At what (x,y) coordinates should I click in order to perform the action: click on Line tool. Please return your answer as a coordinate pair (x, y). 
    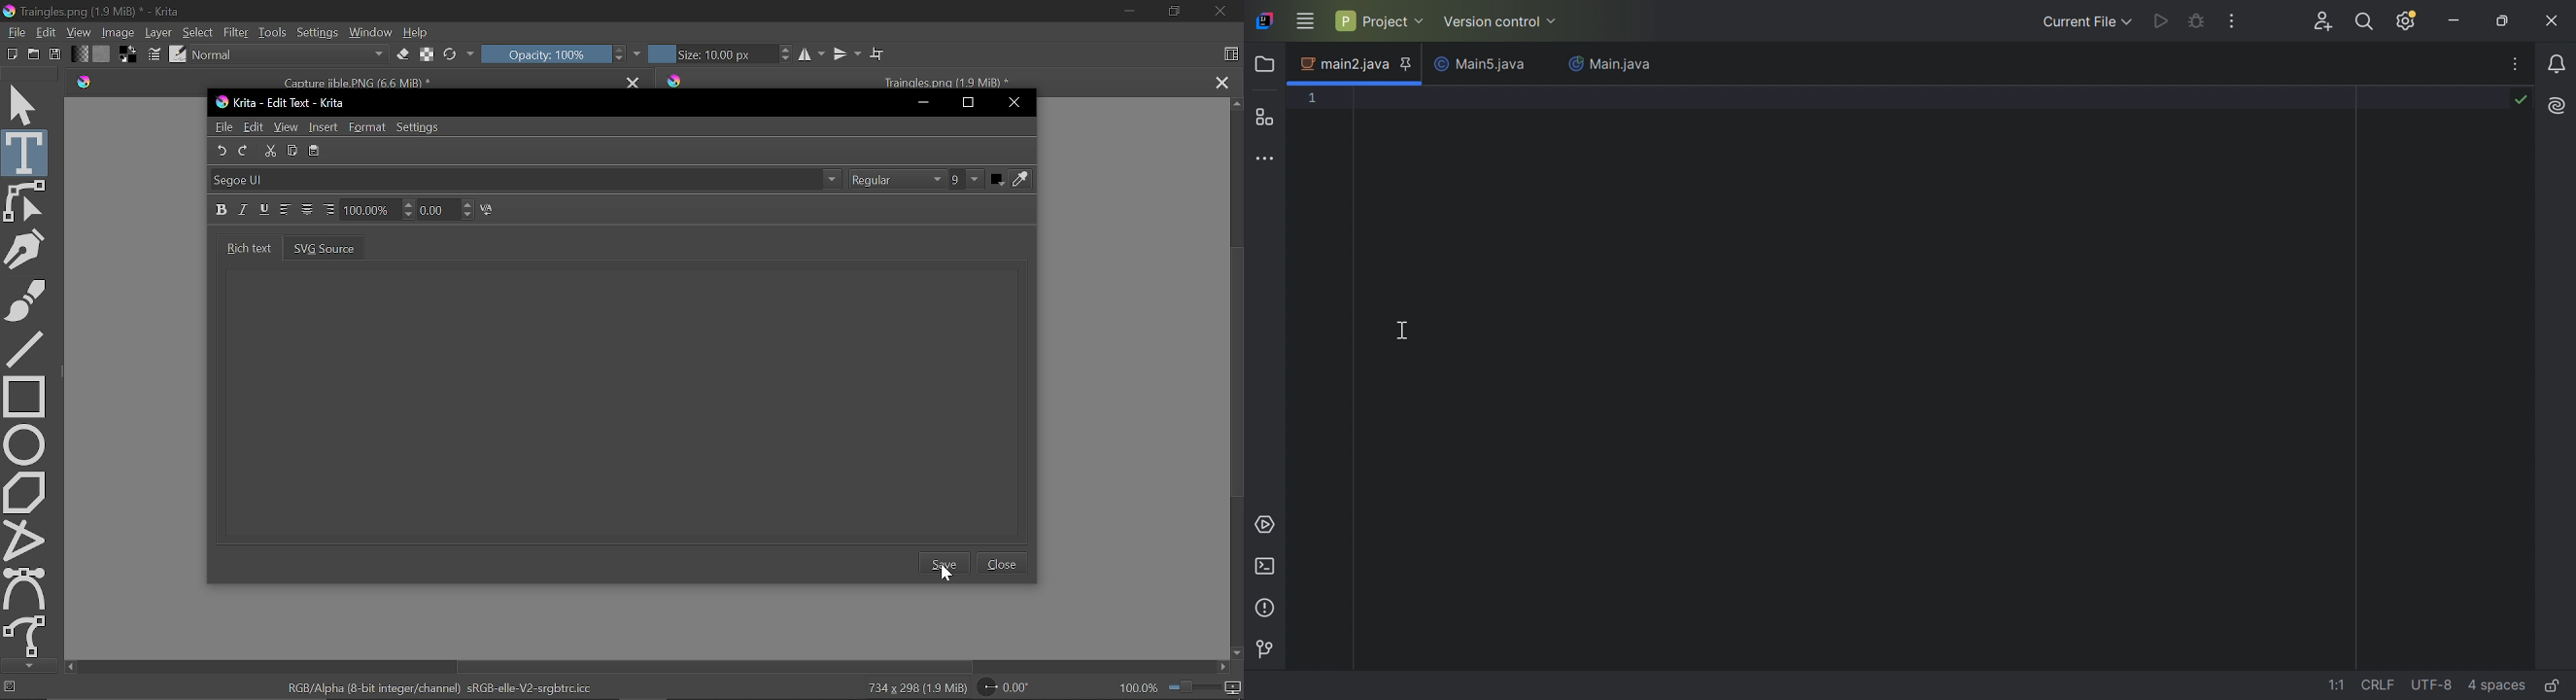
    Looking at the image, I should click on (24, 350).